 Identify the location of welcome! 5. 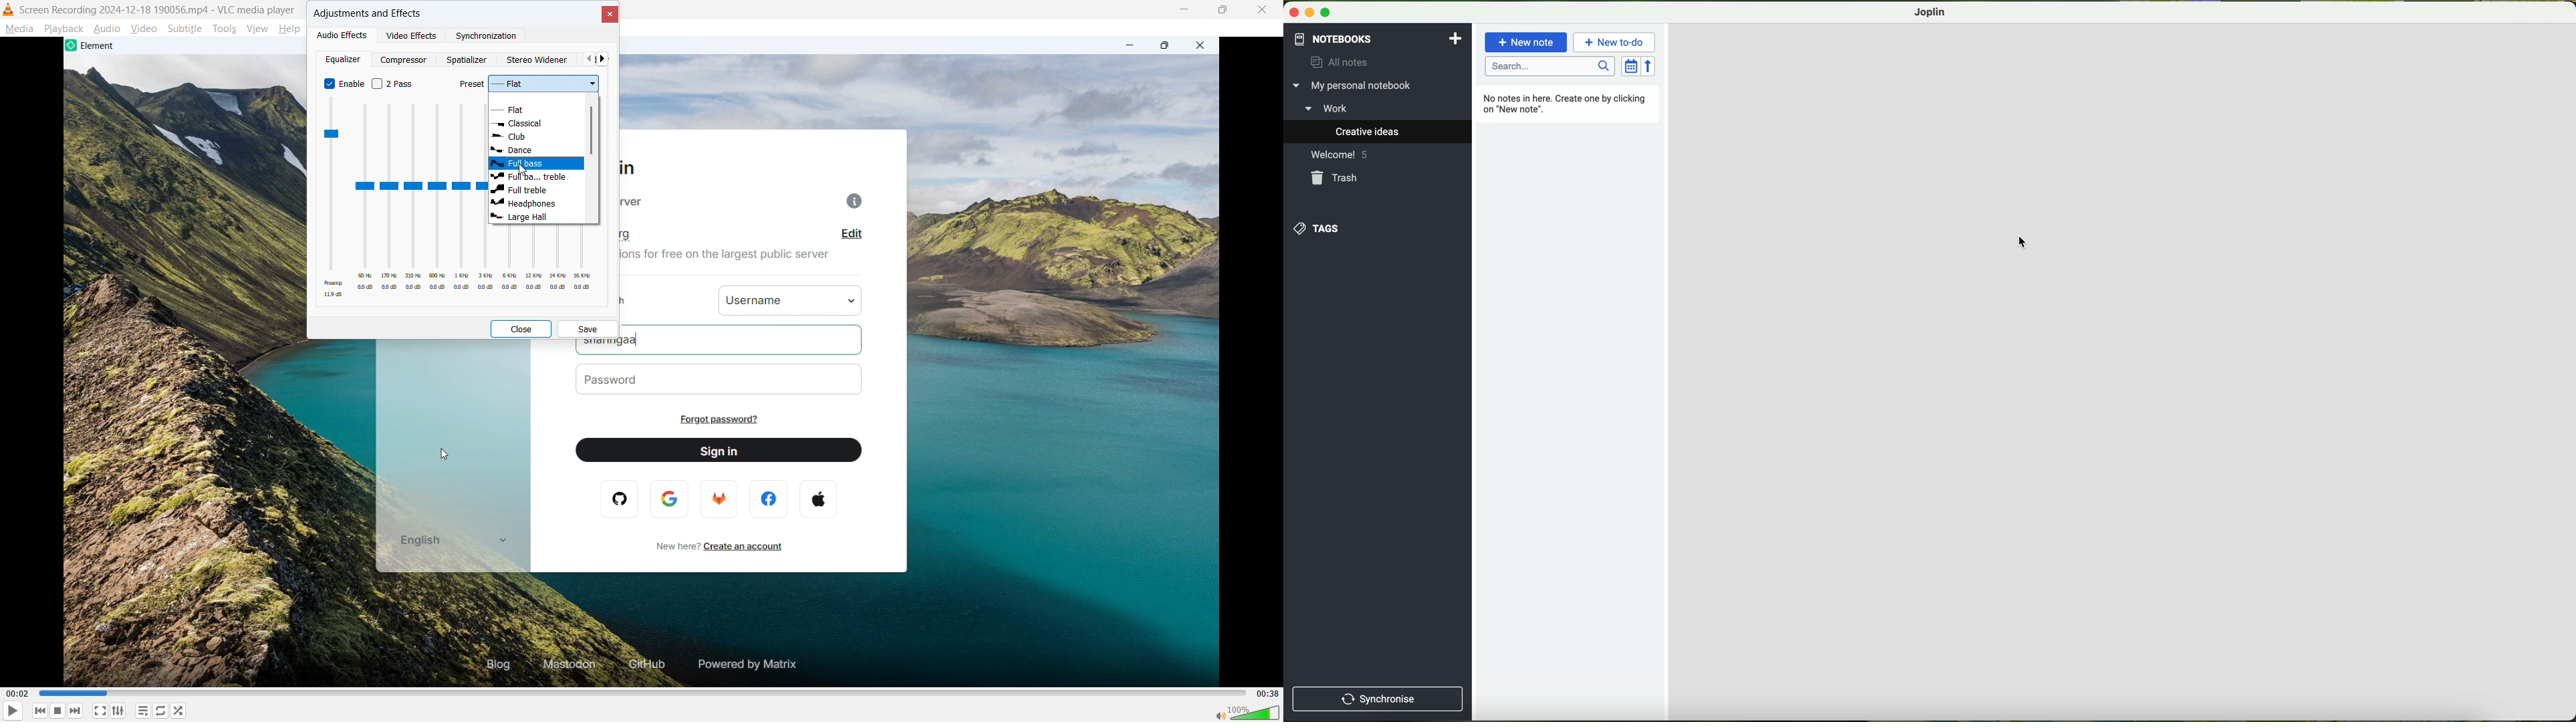
(1336, 155).